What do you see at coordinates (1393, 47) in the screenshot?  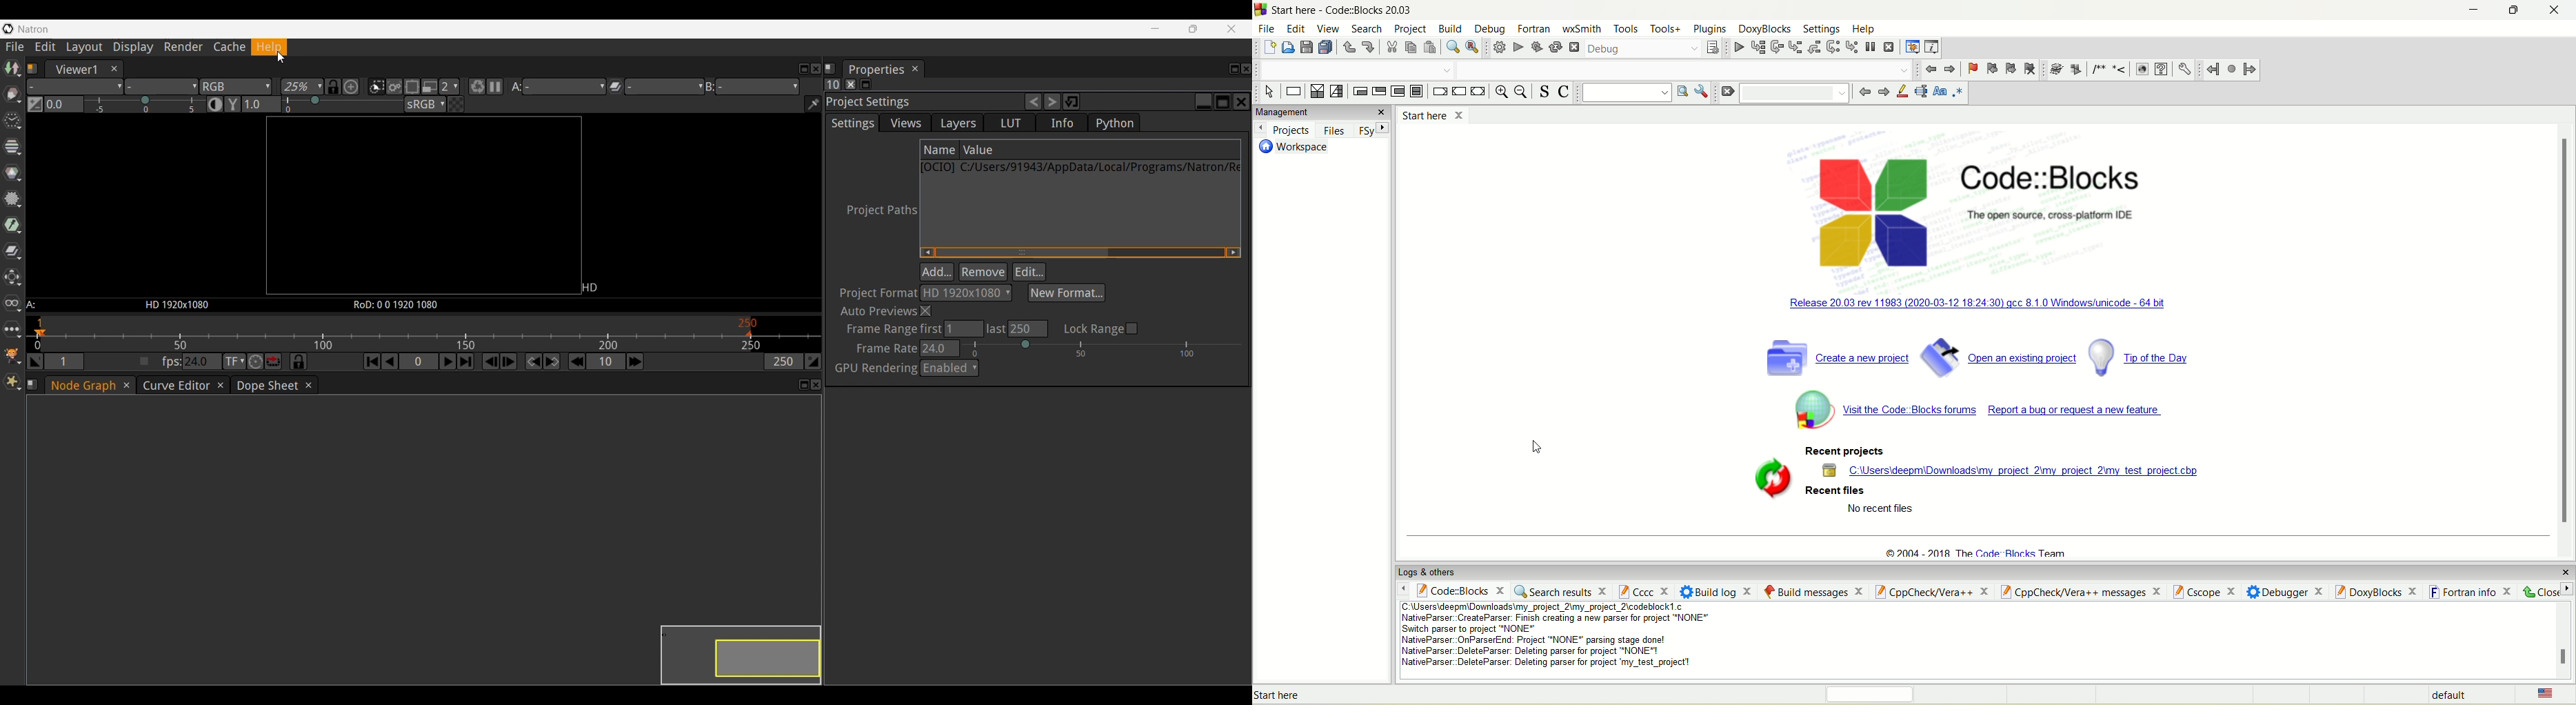 I see `cut` at bounding box center [1393, 47].